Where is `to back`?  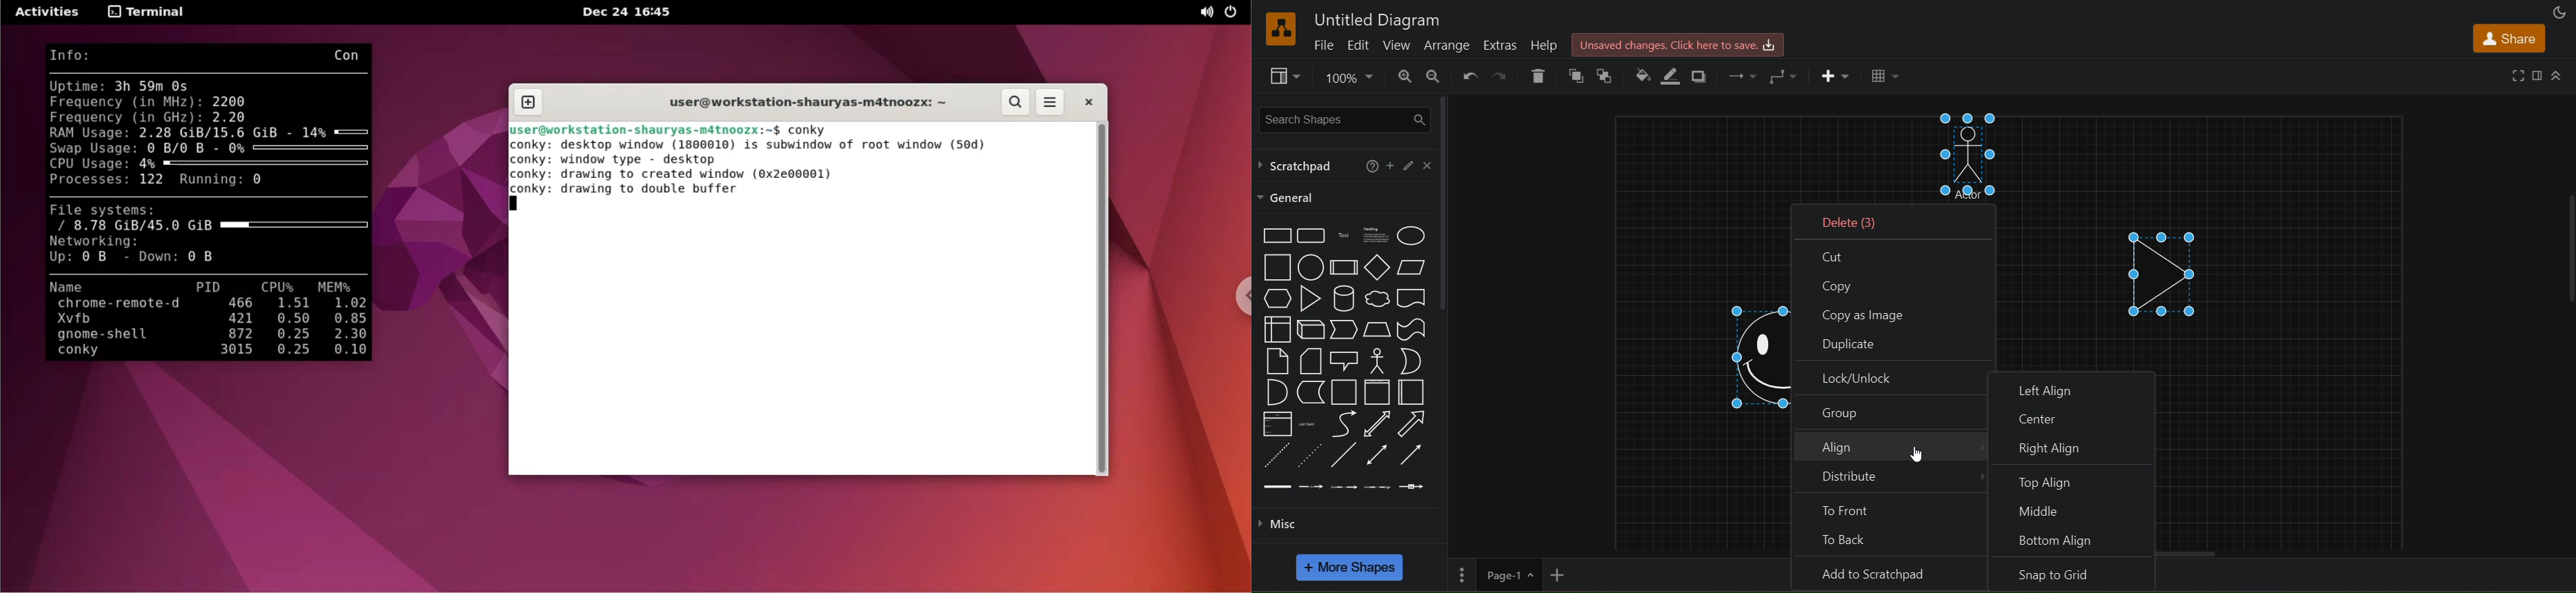
to back is located at coordinates (1610, 74).